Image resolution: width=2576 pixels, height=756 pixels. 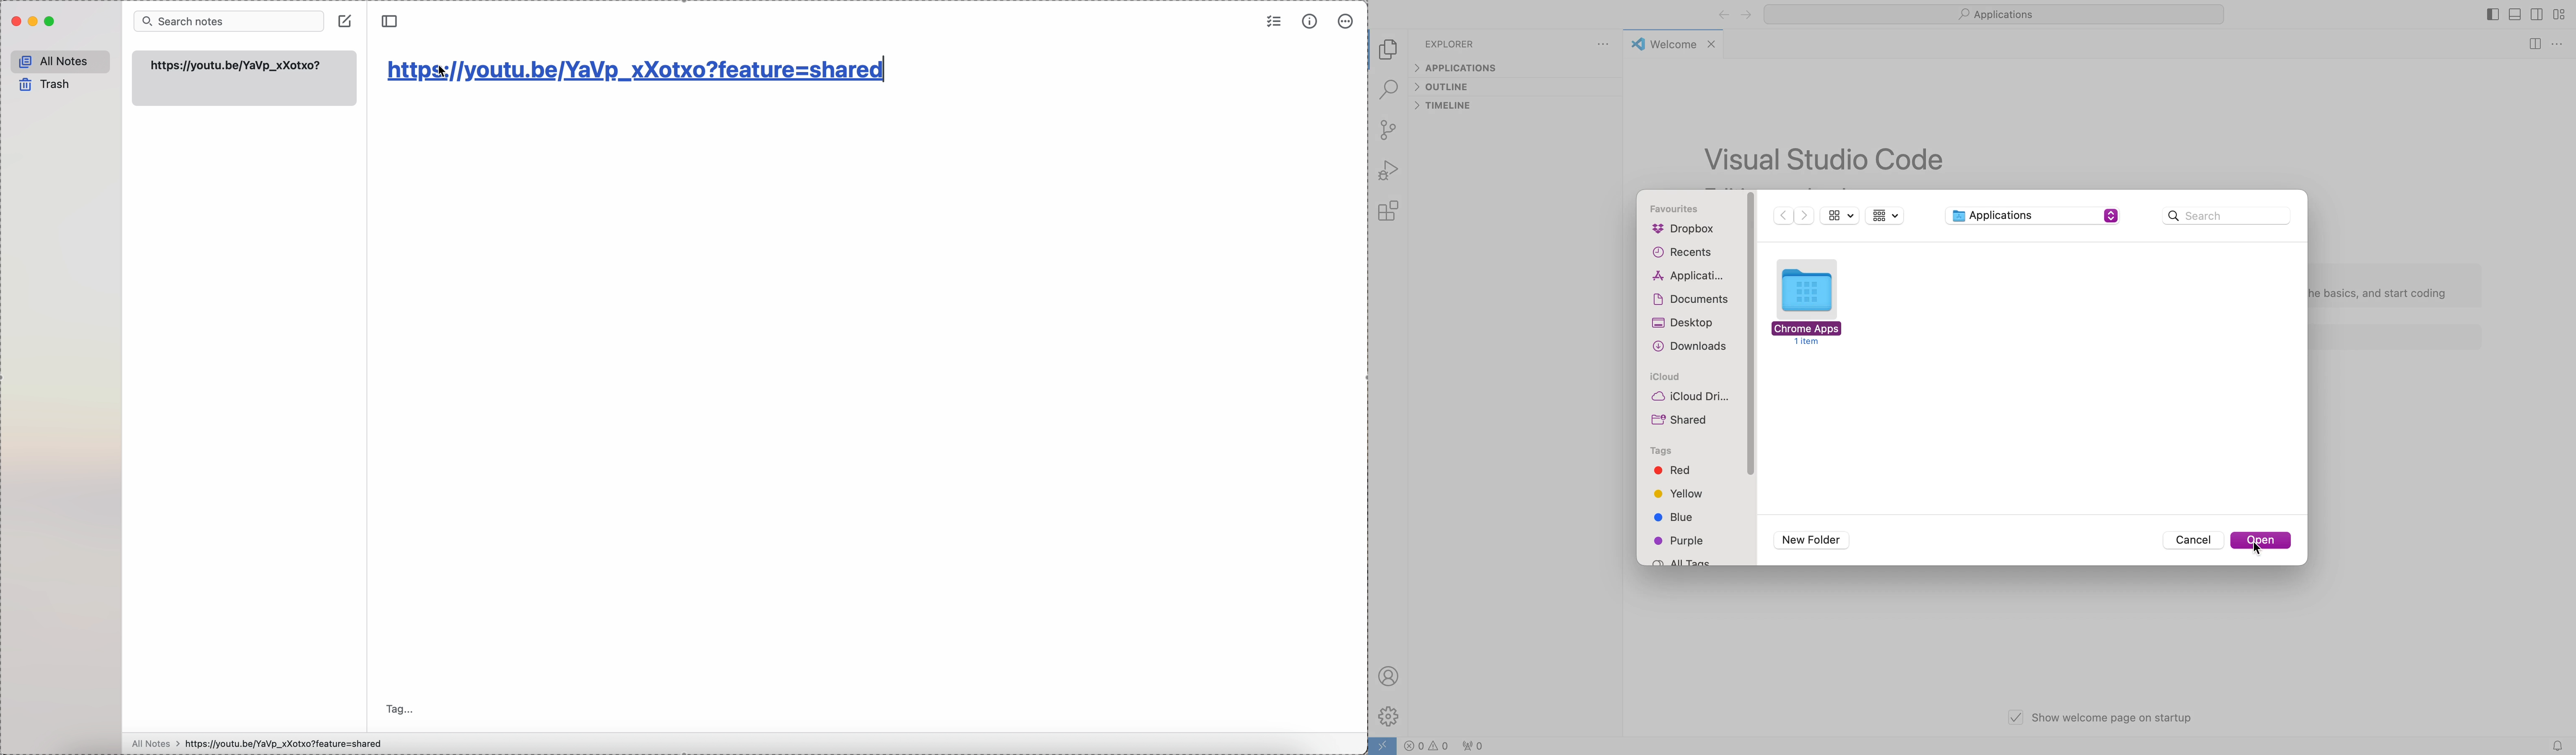 I want to click on click on URL, so click(x=636, y=71).